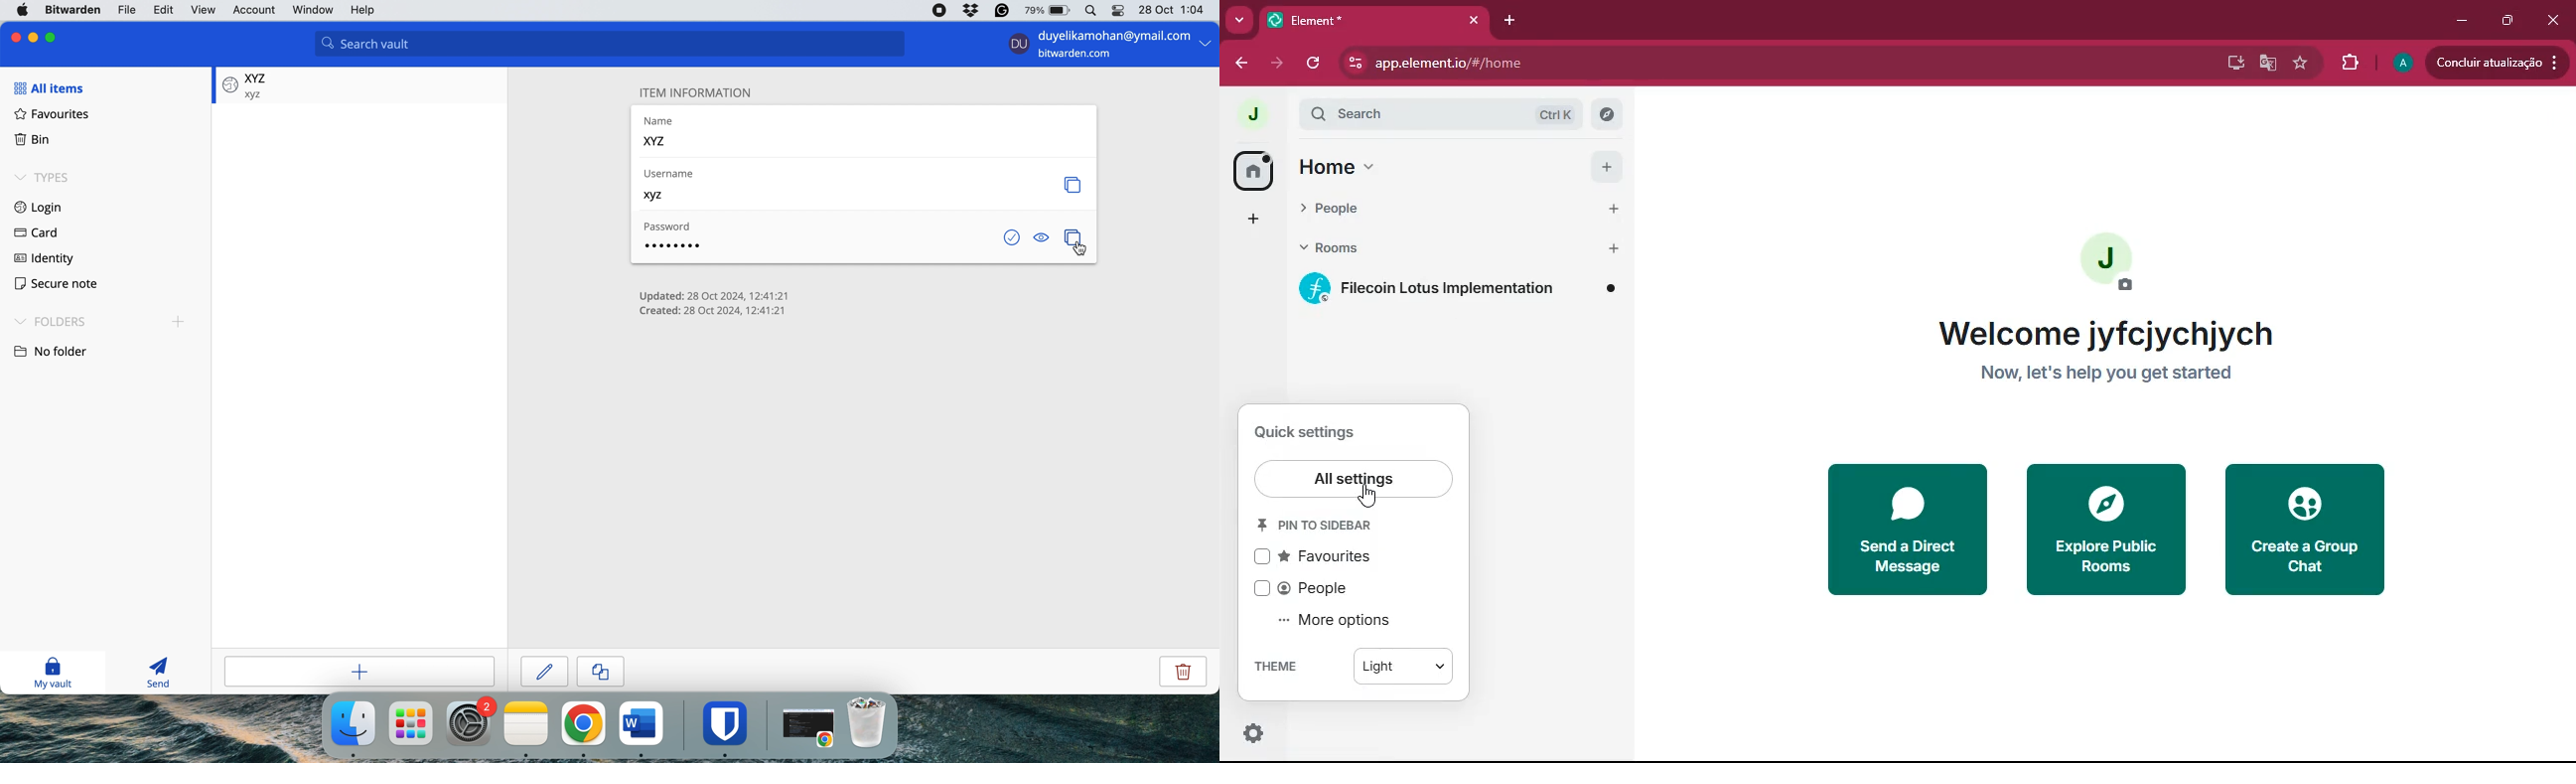 This screenshot has width=2576, height=784. Describe the element at coordinates (1086, 253) in the screenshot. I see `click cursor` at that location.